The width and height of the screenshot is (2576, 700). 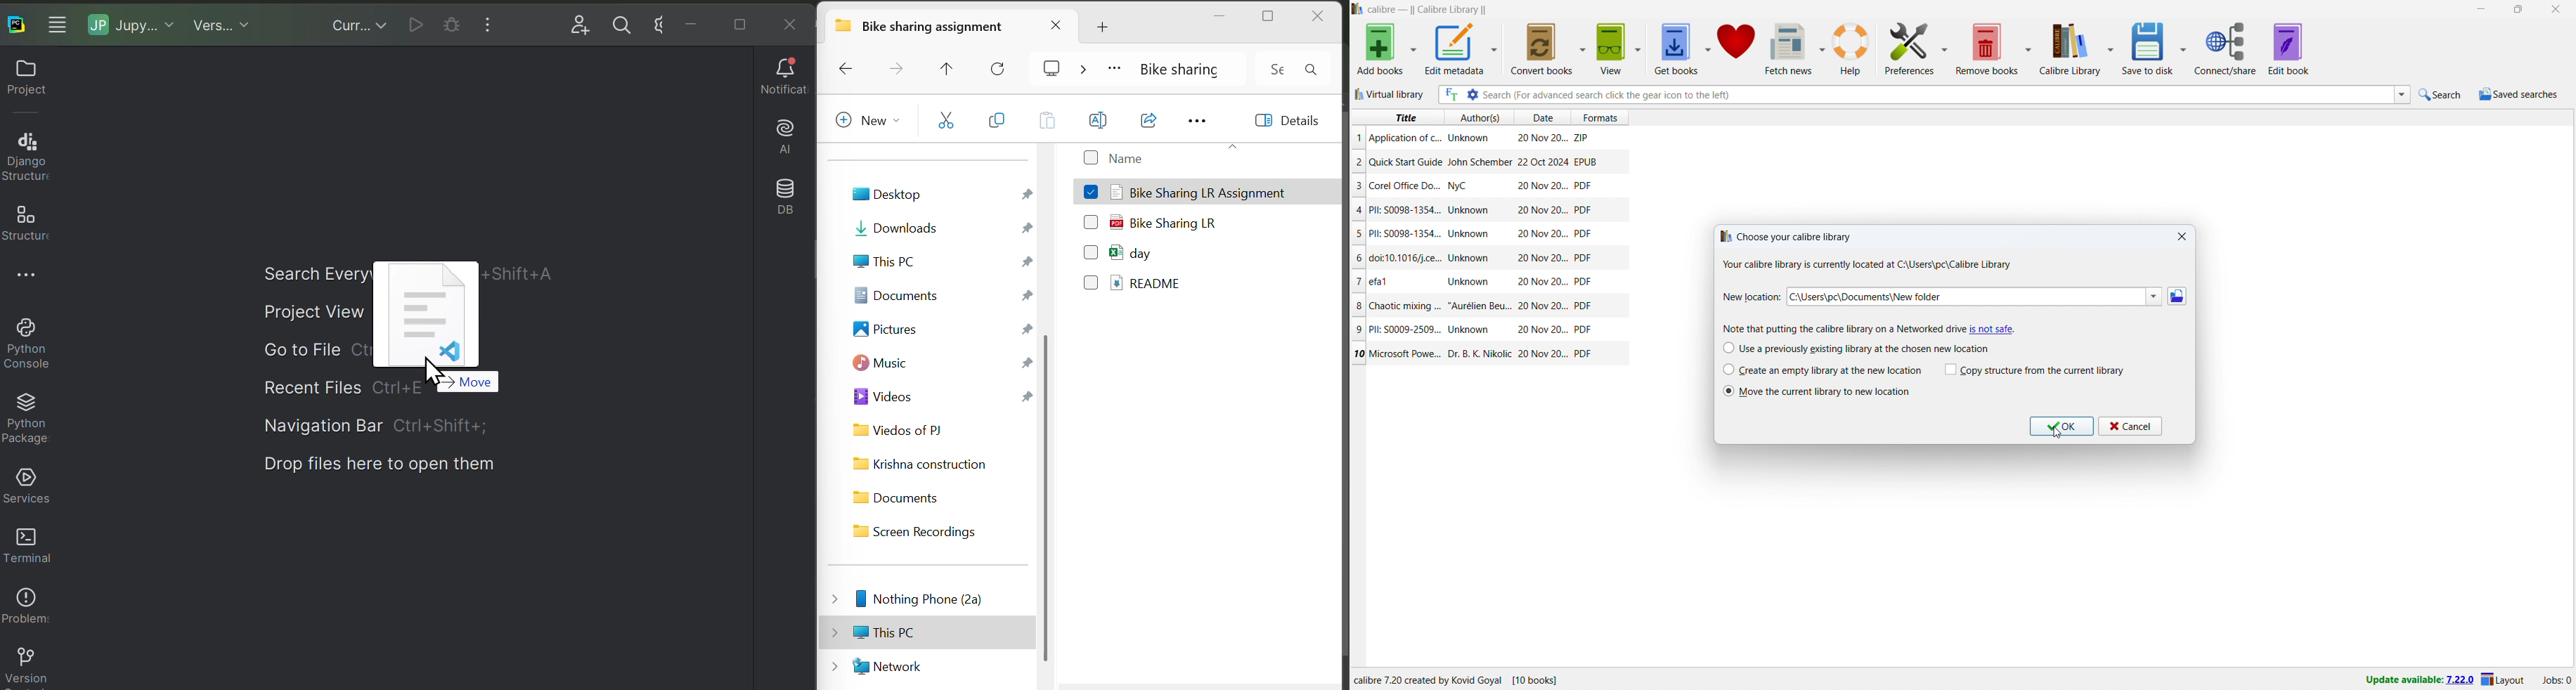 What do you see at coordinates (1543, 210) in the screenshot?
I see `Date` at bounding box center [1543, 210].